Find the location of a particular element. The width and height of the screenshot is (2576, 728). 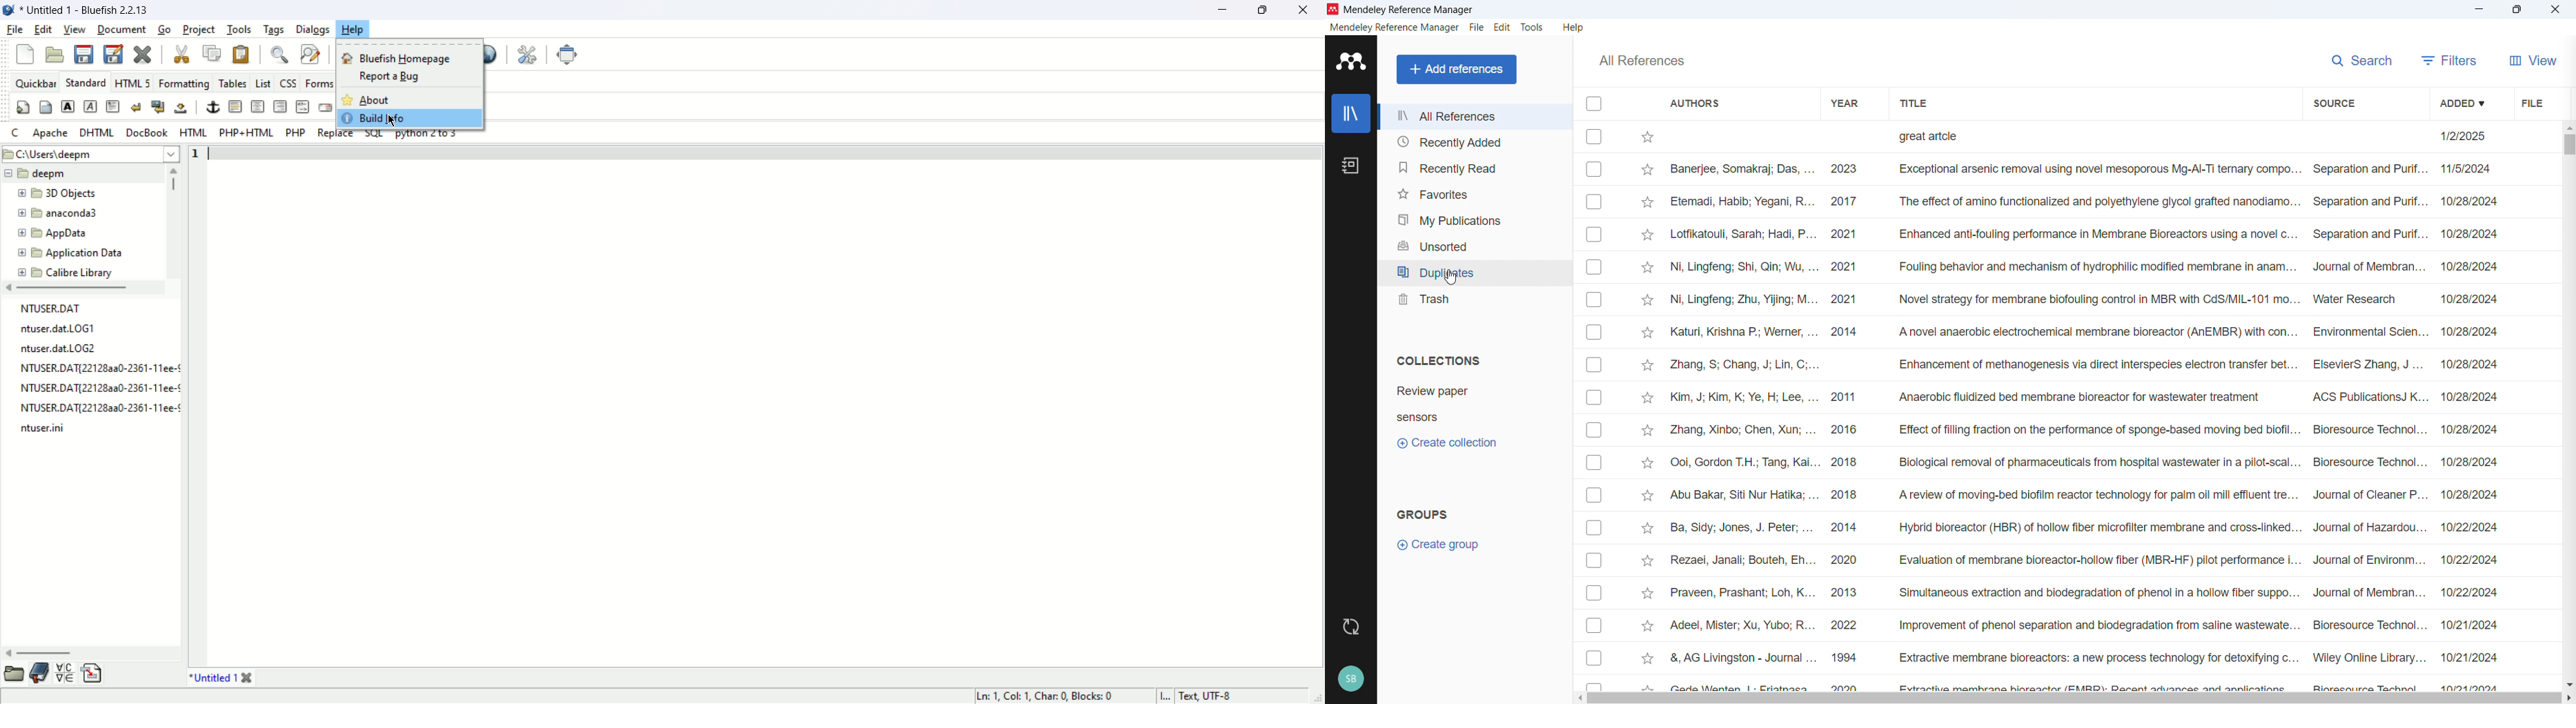

Logo  is located at coordinates (1334, 10).